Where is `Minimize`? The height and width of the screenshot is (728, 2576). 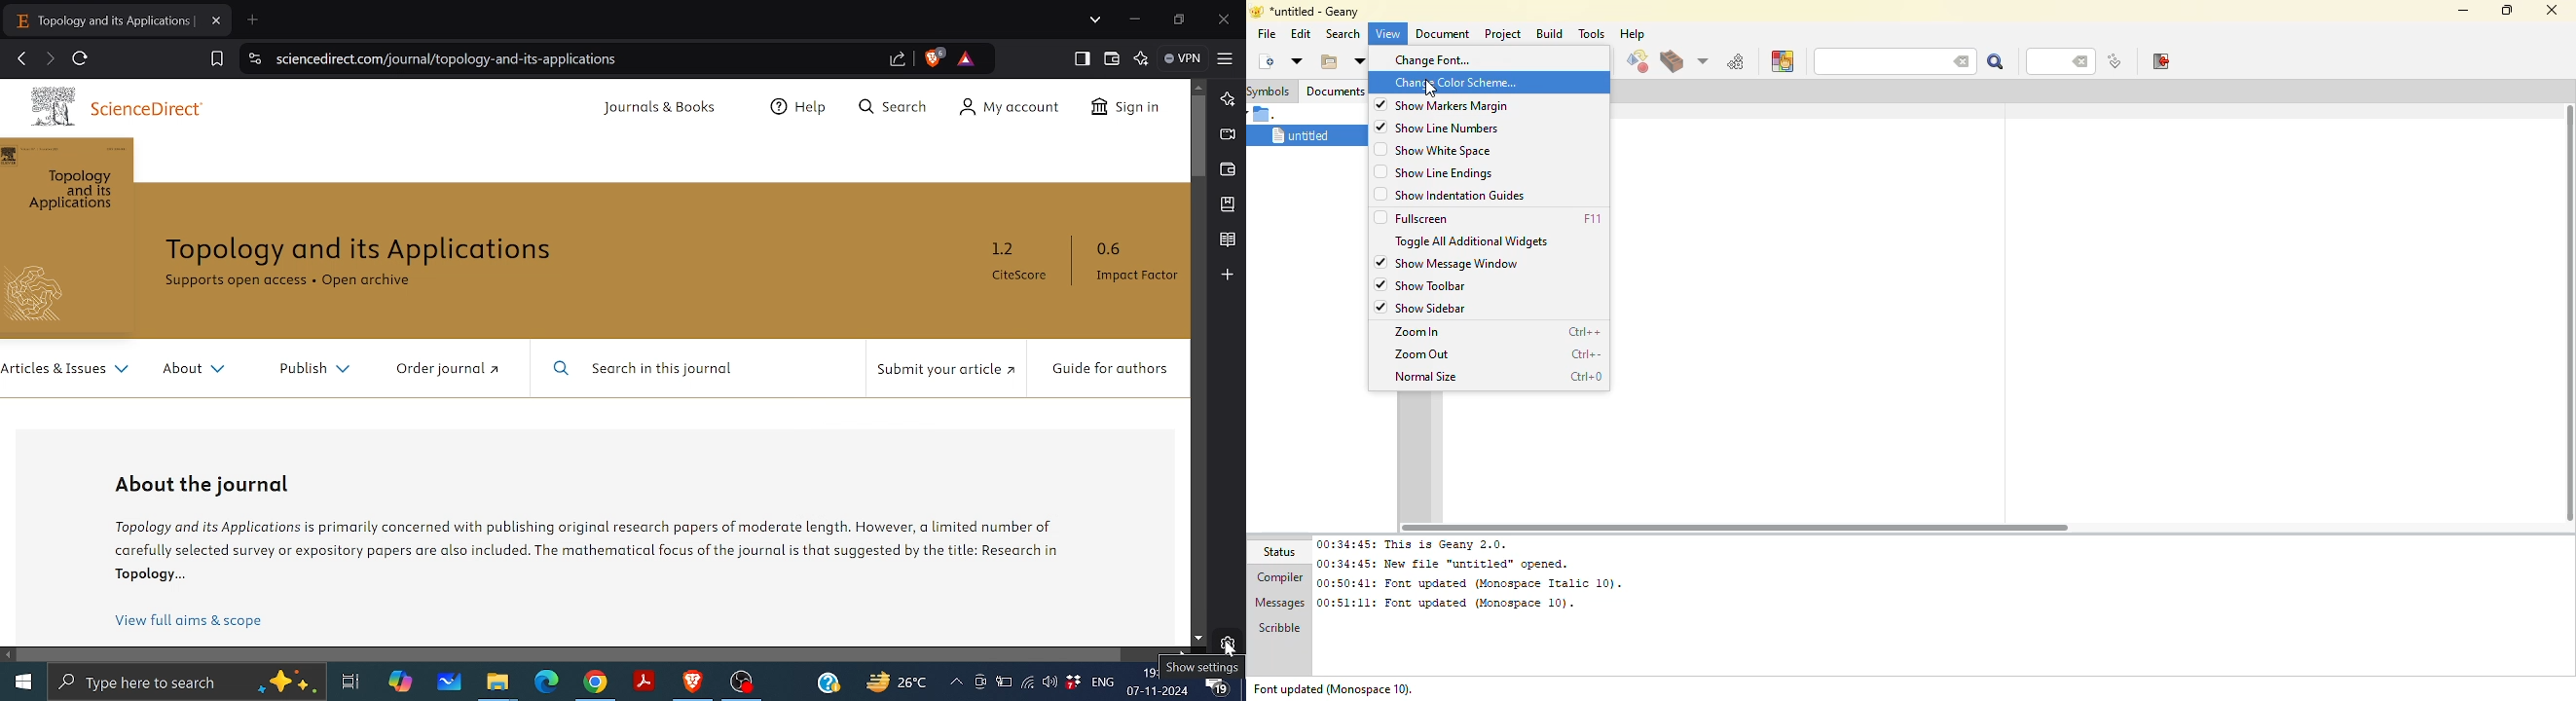
Minimize is located at coordinates (1135, 17).